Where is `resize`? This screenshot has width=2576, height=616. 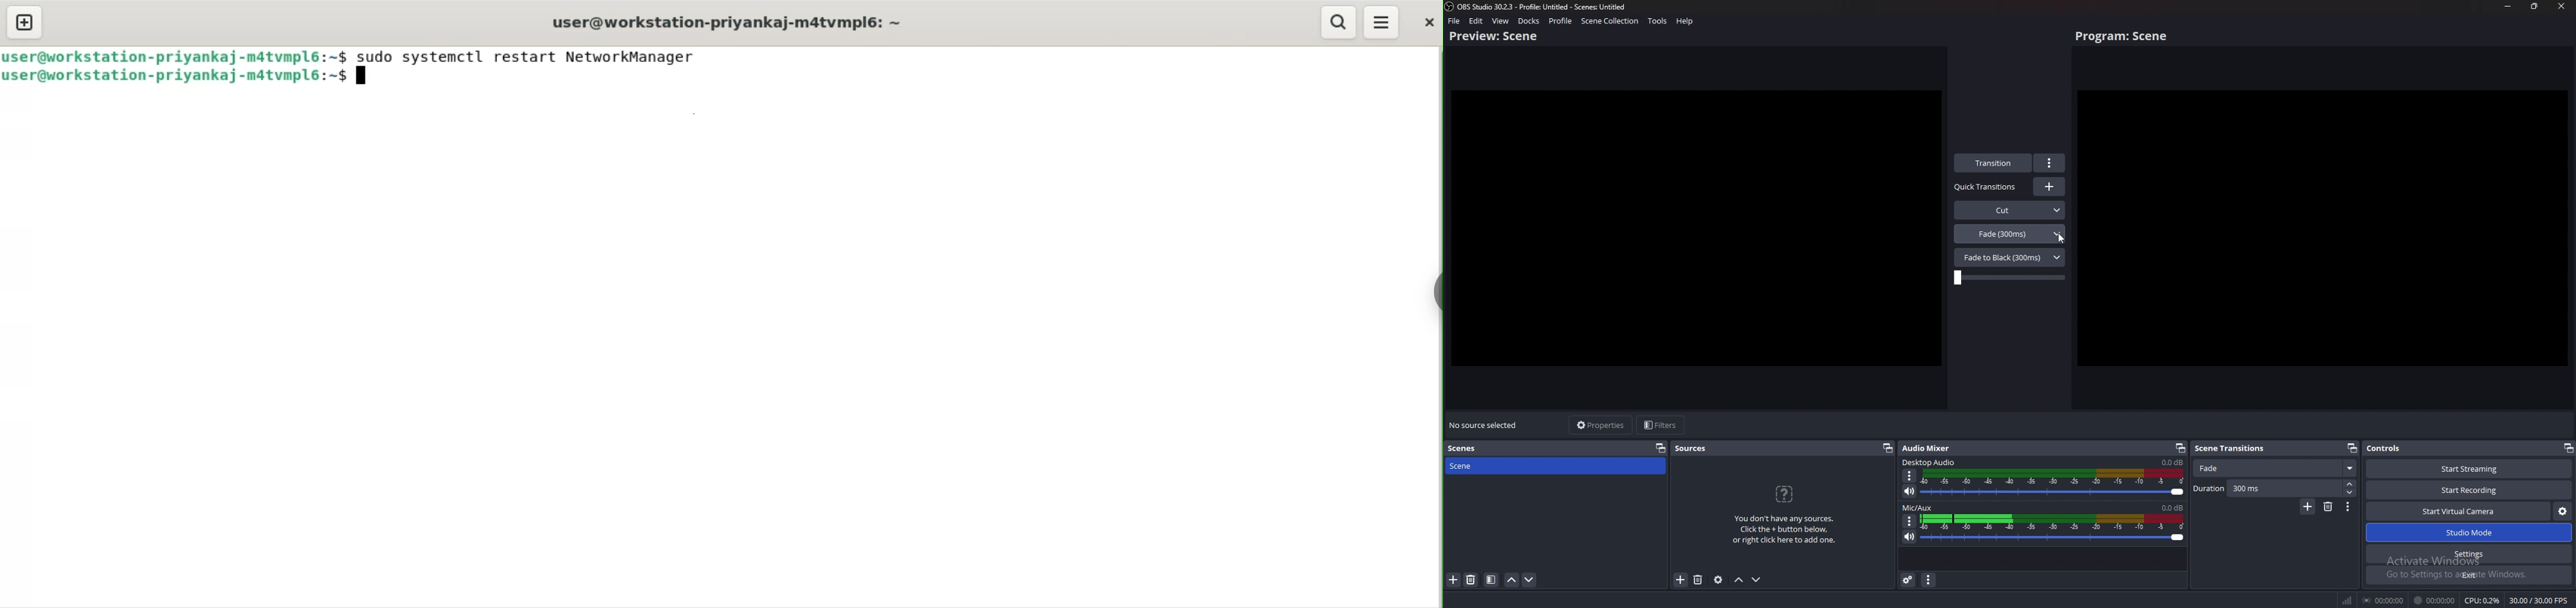
resize is located at coordinates (2535, 6).